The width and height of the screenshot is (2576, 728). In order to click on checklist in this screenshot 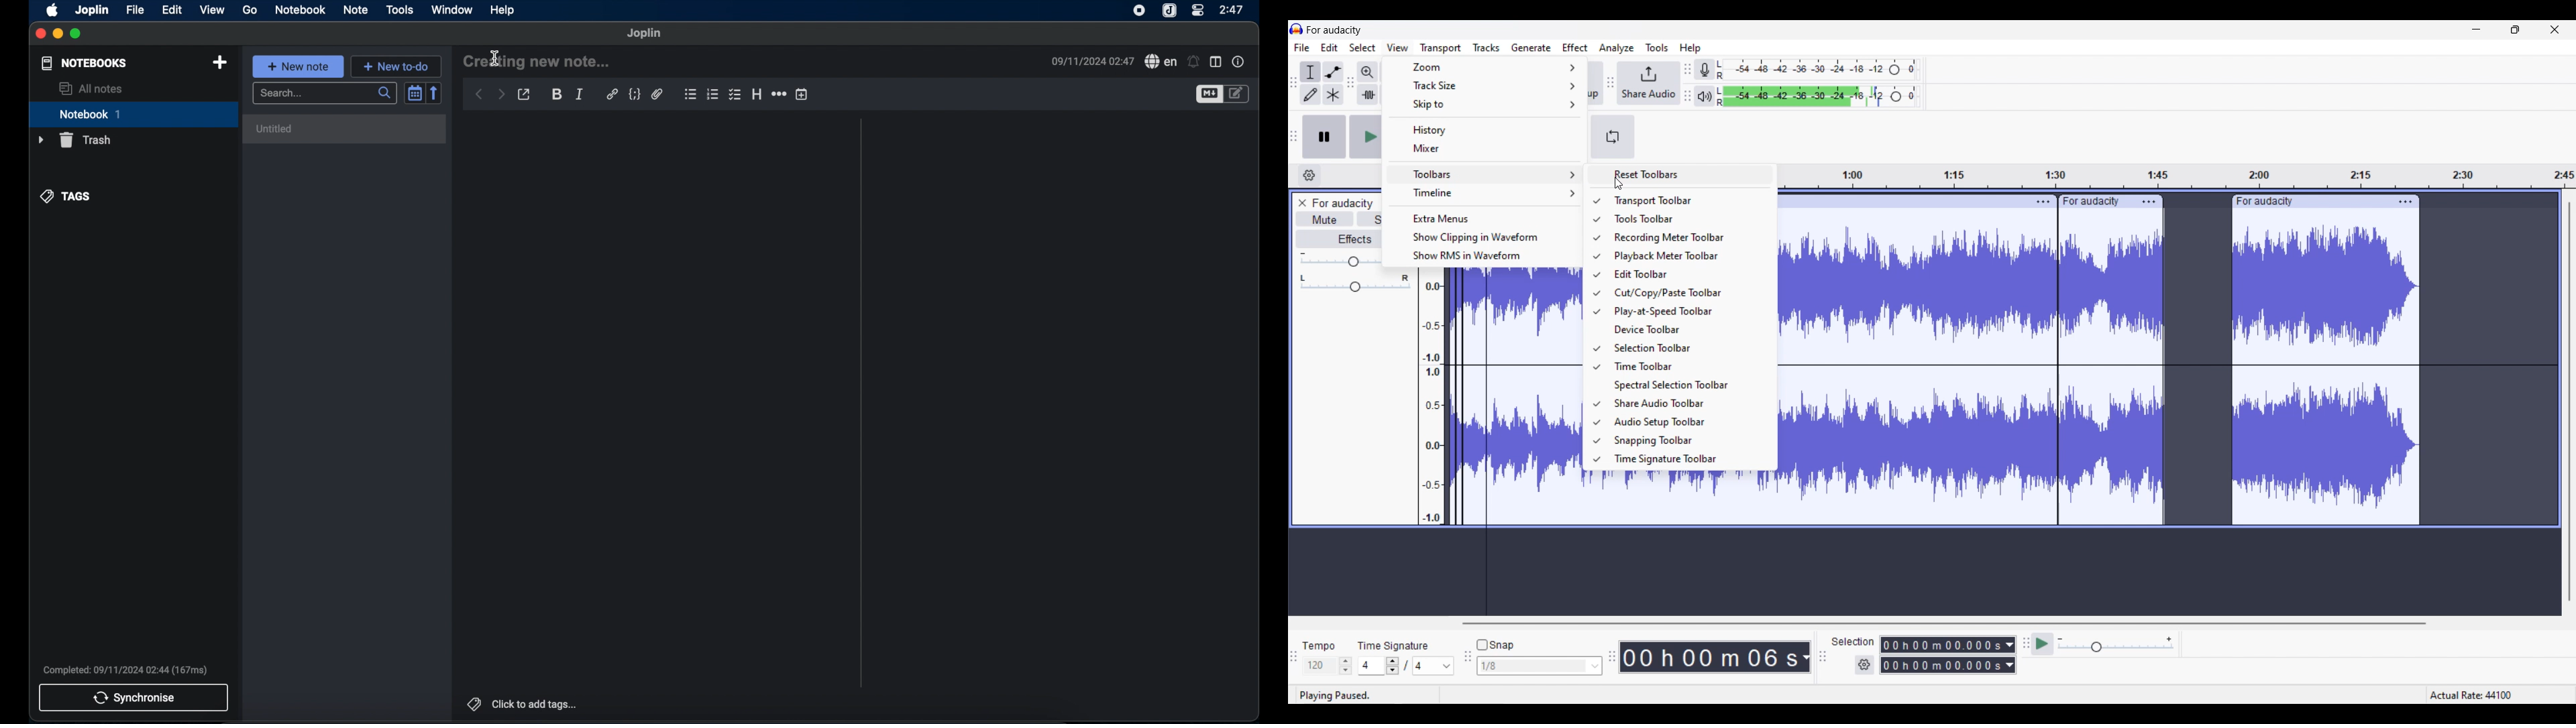, I will do `click(735, 95)`.